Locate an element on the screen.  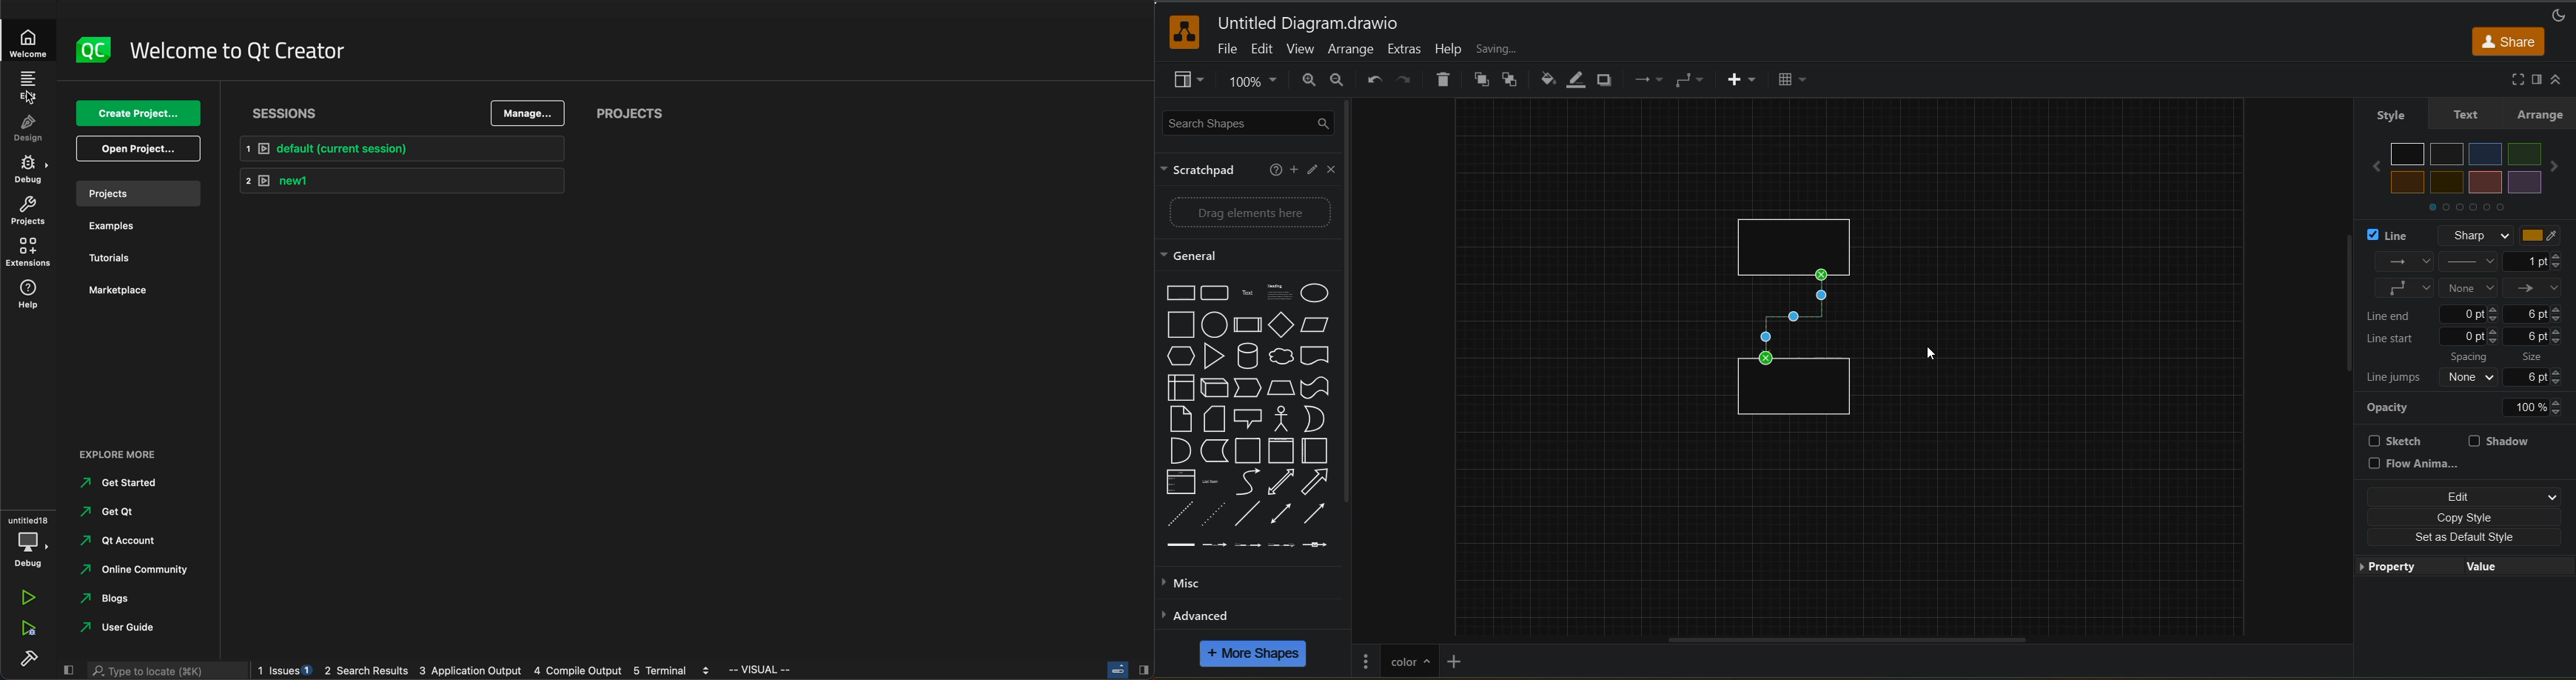
Card is located at coordinates (1178, 419).